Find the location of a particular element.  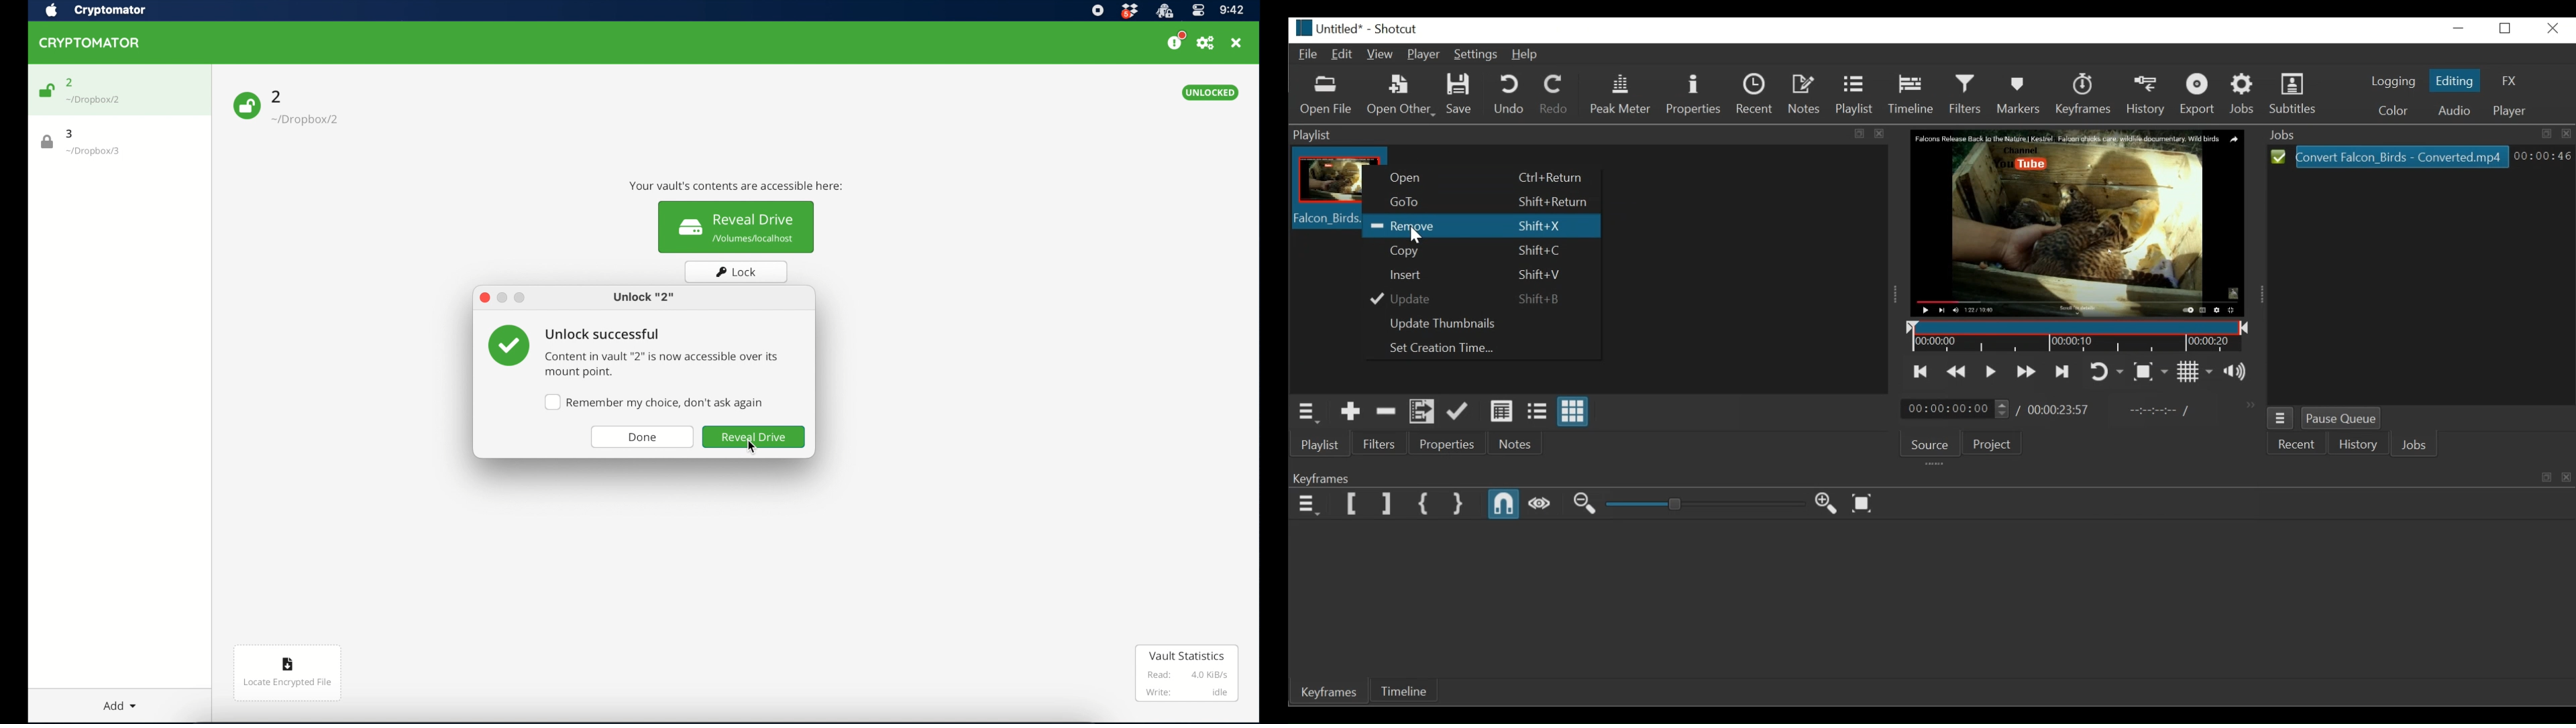

Filters is located at coordinates (1968, 94).